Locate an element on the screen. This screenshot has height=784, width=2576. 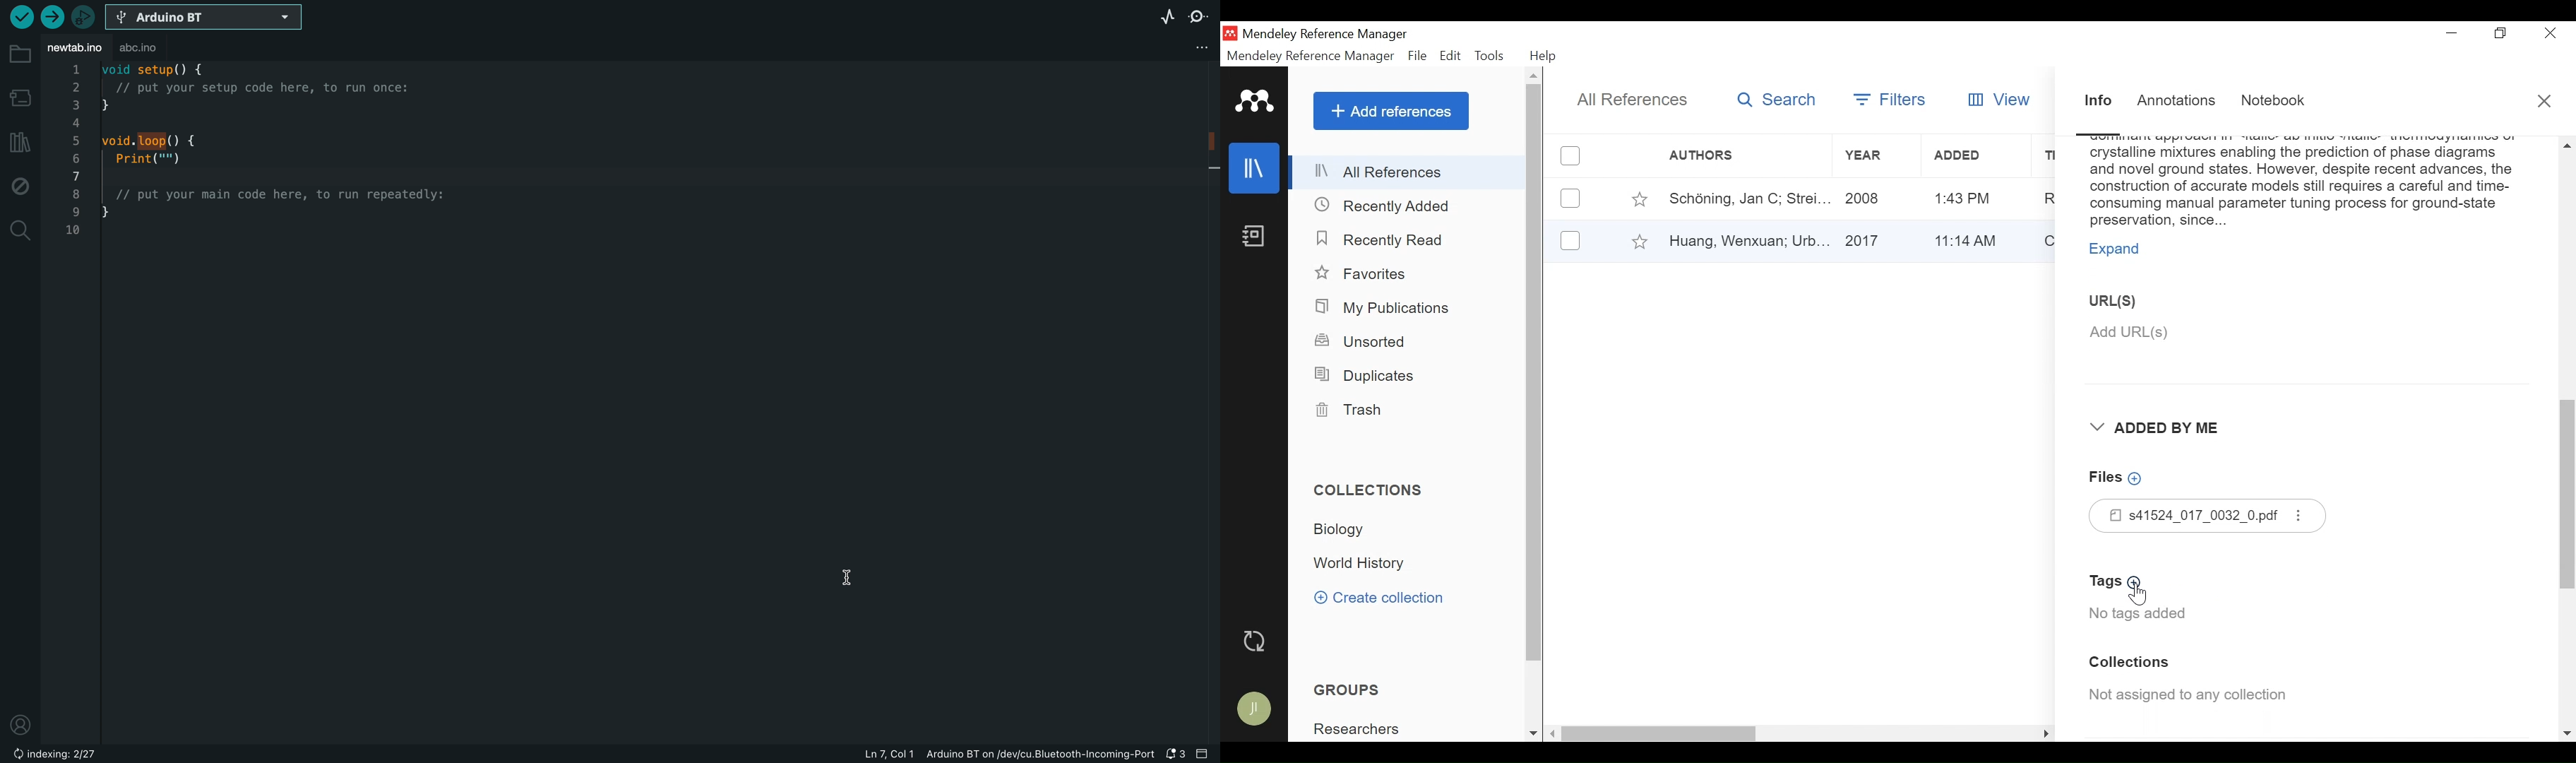
Tools is located at coordinates (1489, 56).